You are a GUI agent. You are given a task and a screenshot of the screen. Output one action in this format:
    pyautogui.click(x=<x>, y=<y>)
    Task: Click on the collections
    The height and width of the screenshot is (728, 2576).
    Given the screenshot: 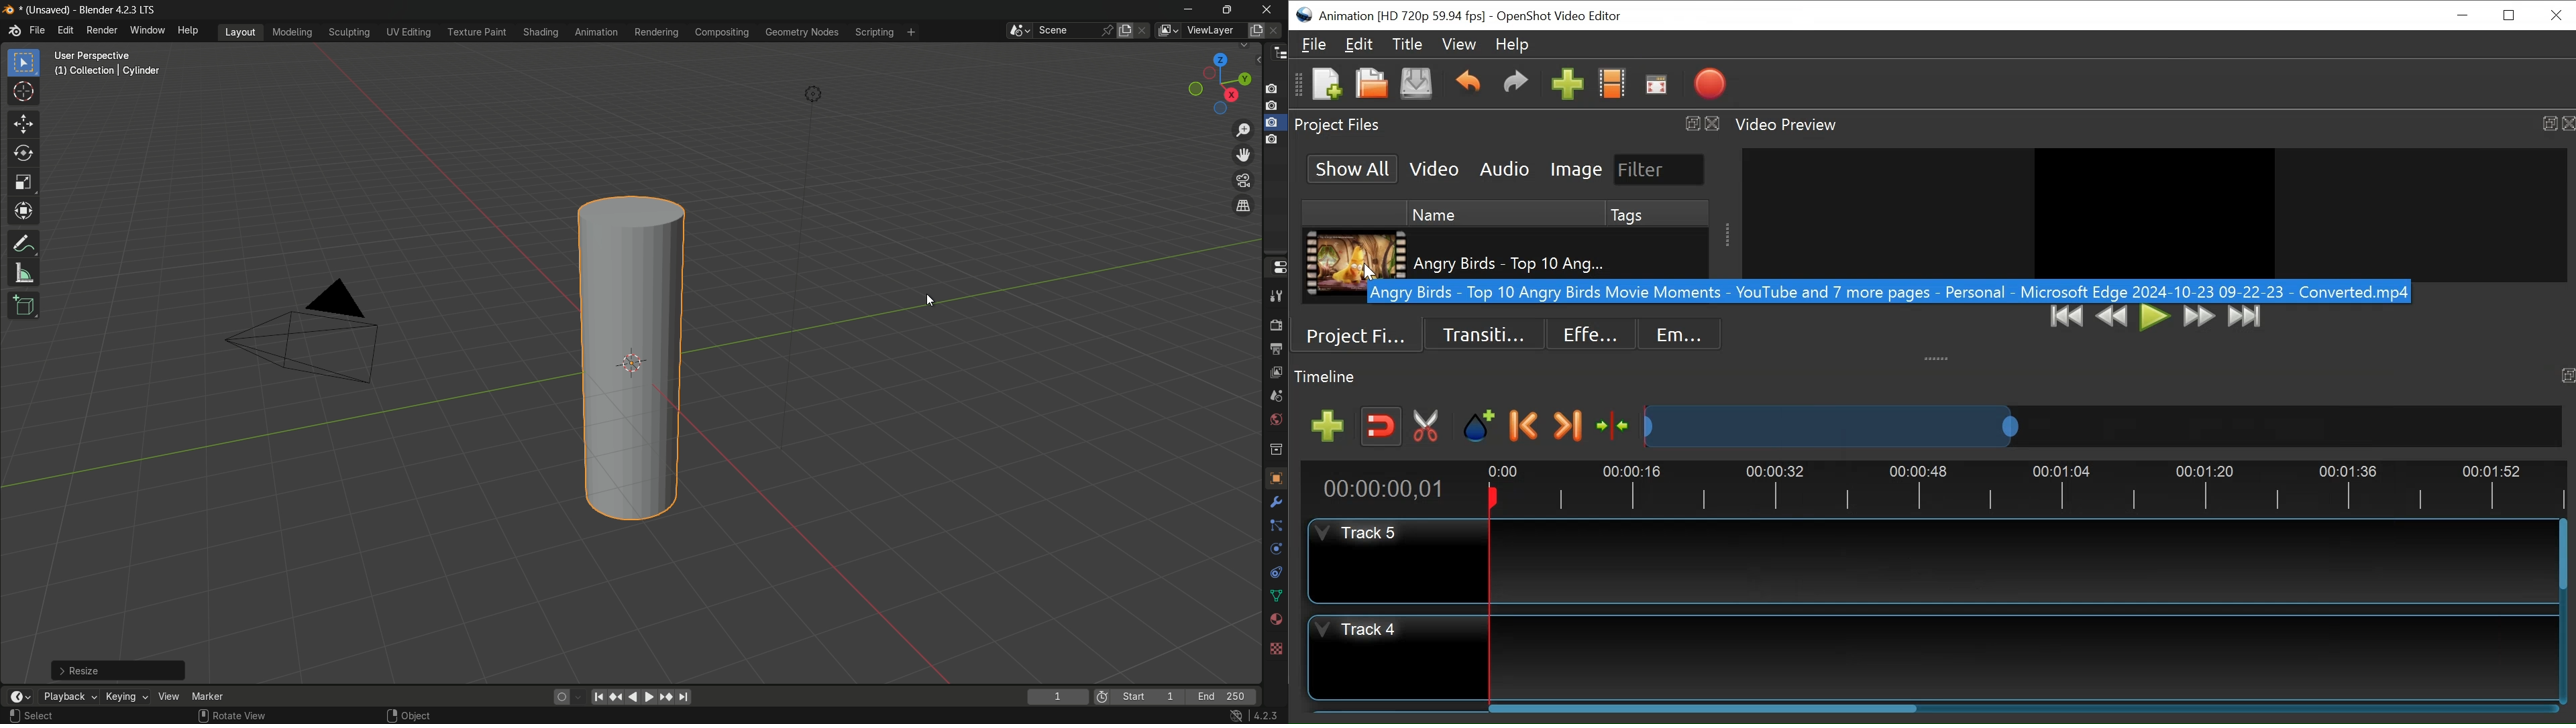 What is the action you would take?
    pyautogui.click(x=1275, y=449)
    